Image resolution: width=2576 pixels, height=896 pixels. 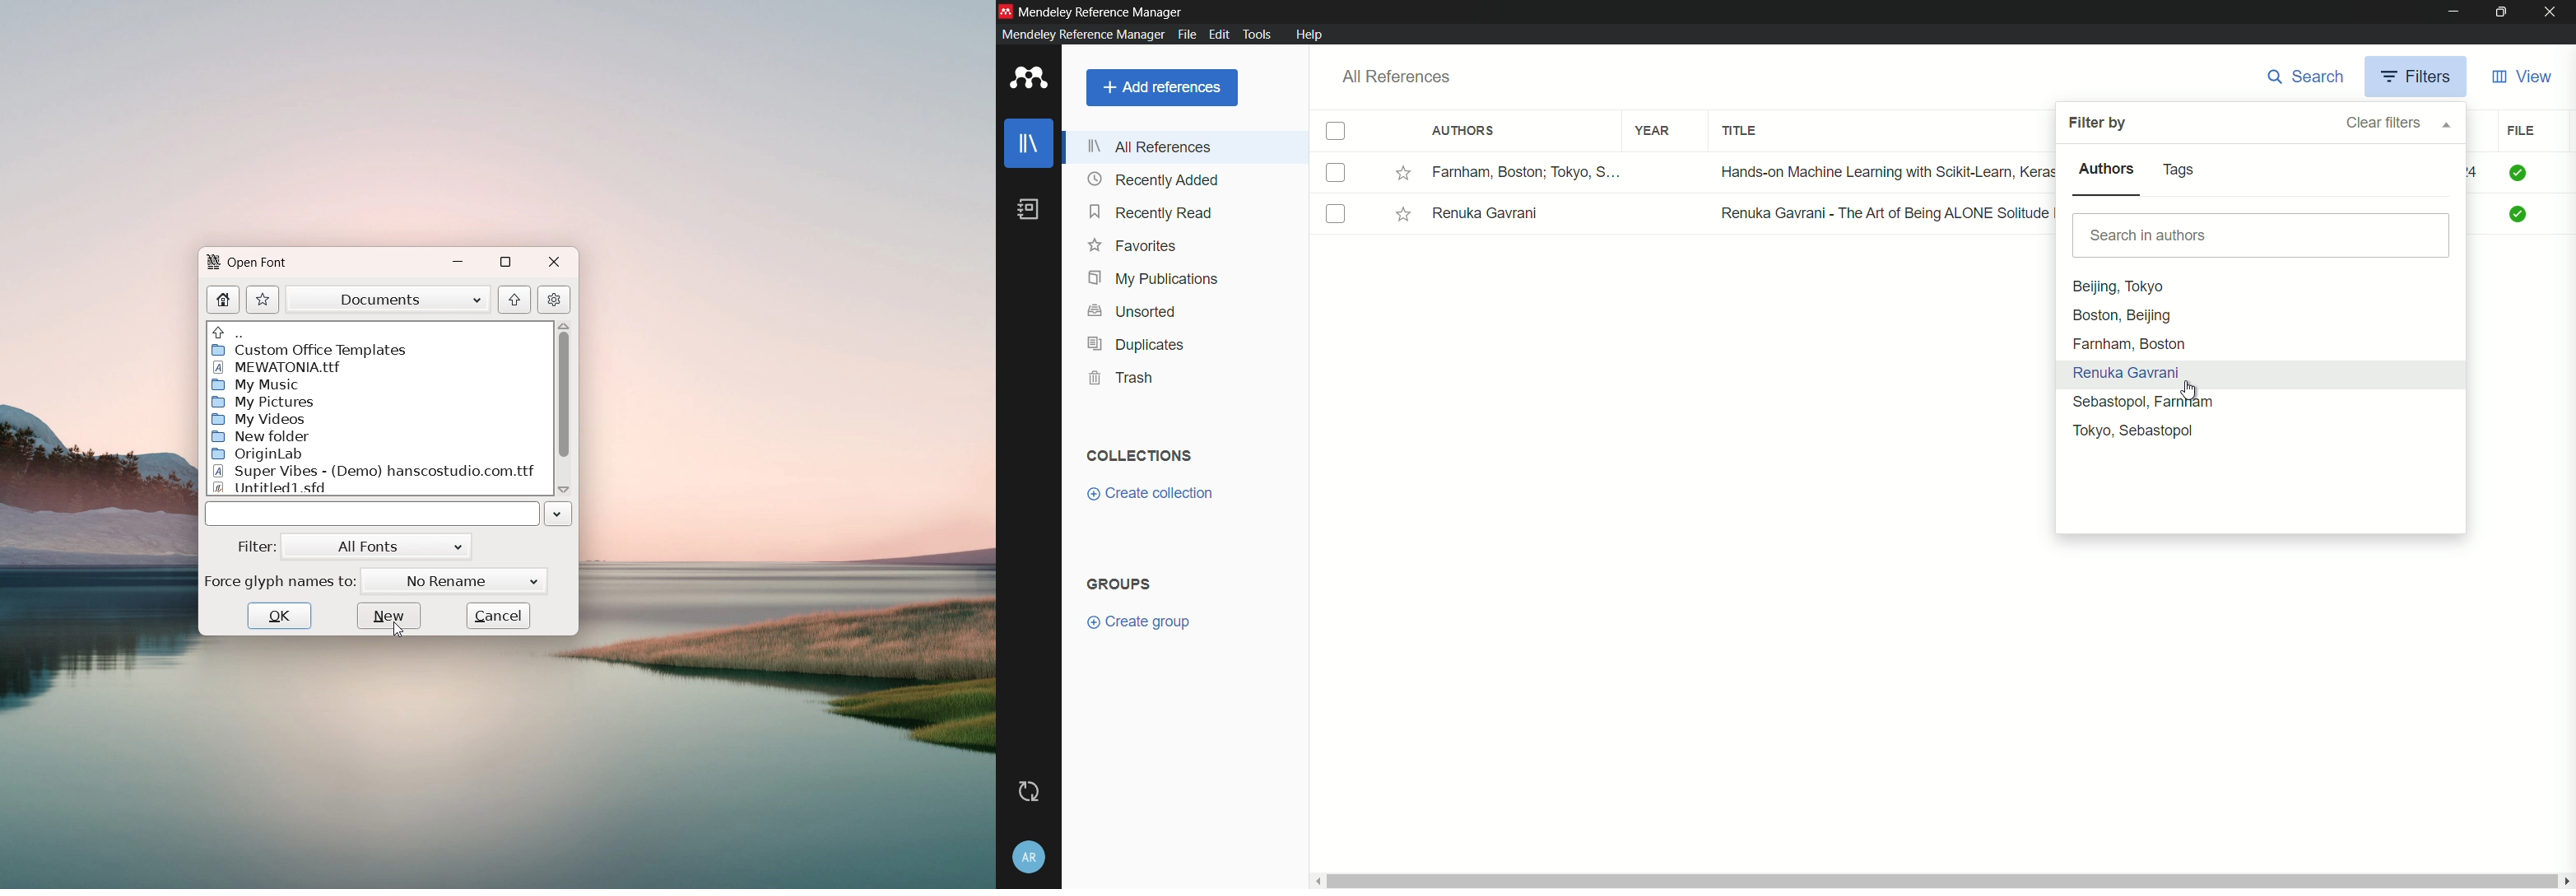 What do you see at coordinates (259, 438) in the screenshot?
I see `New folder` at bounding box center [259, 438].